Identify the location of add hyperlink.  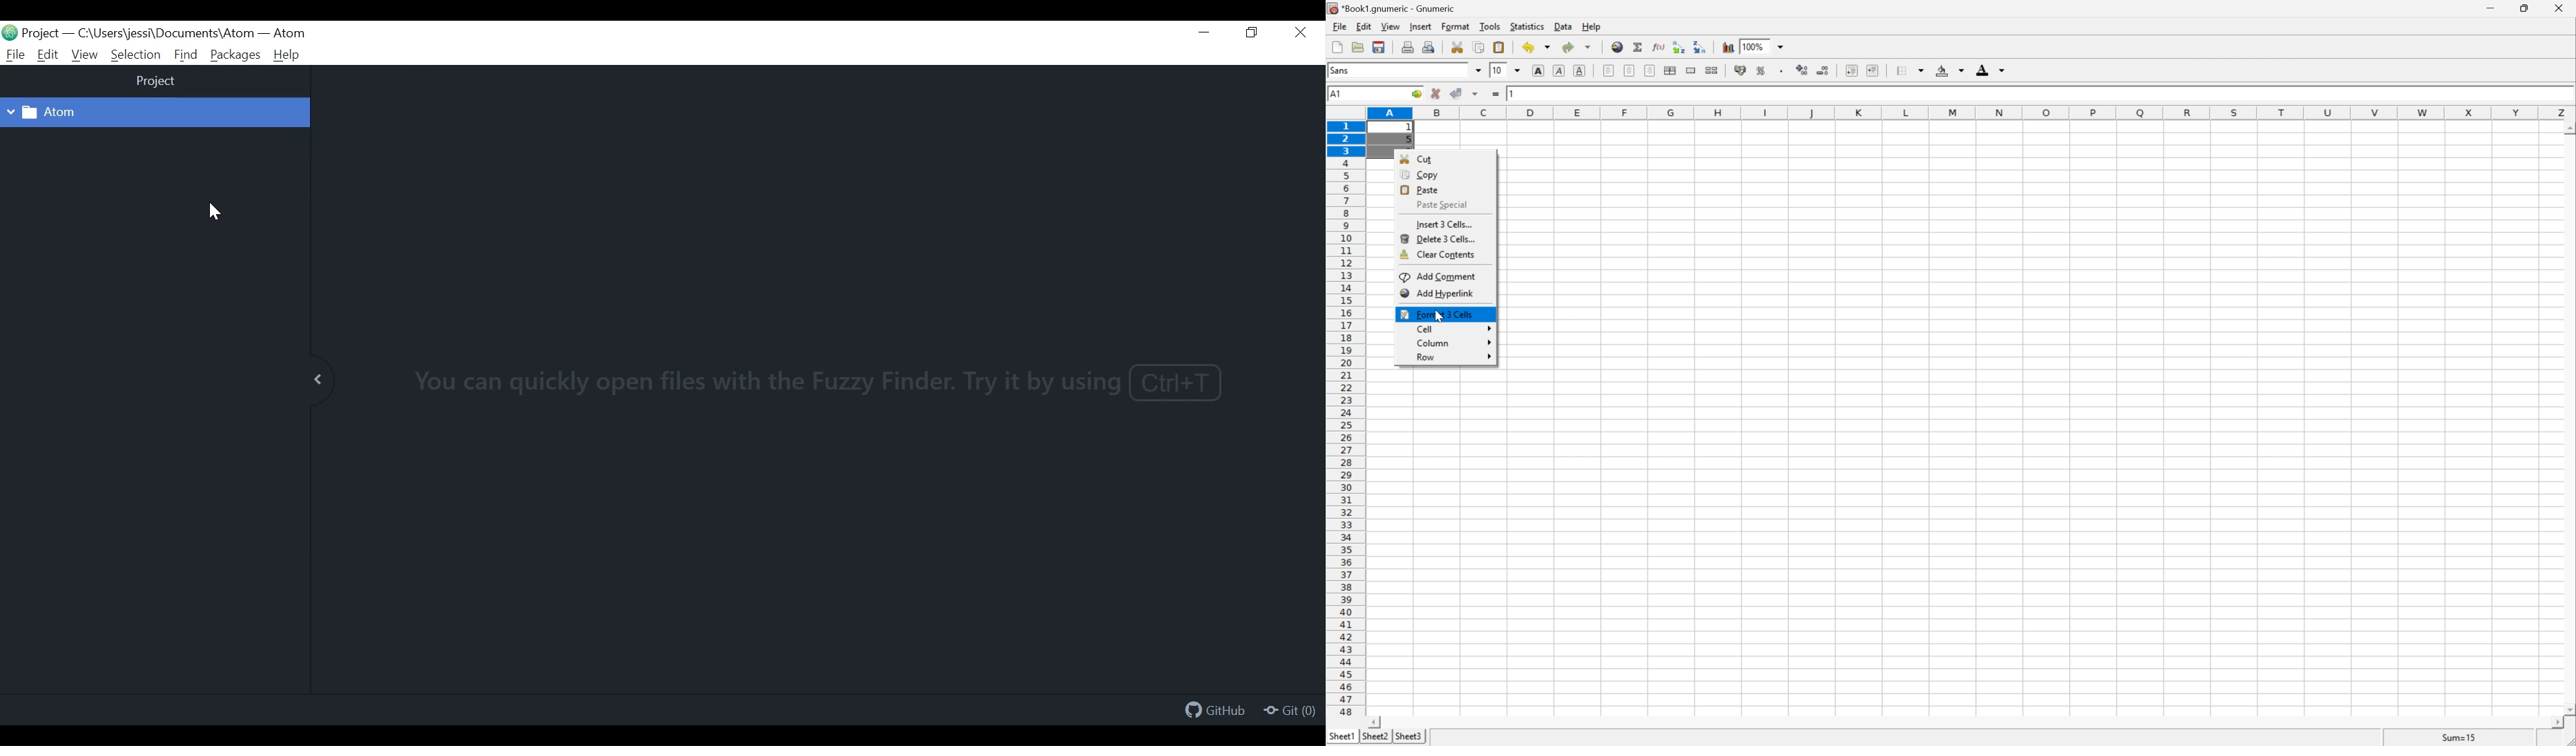
(1438, 292).